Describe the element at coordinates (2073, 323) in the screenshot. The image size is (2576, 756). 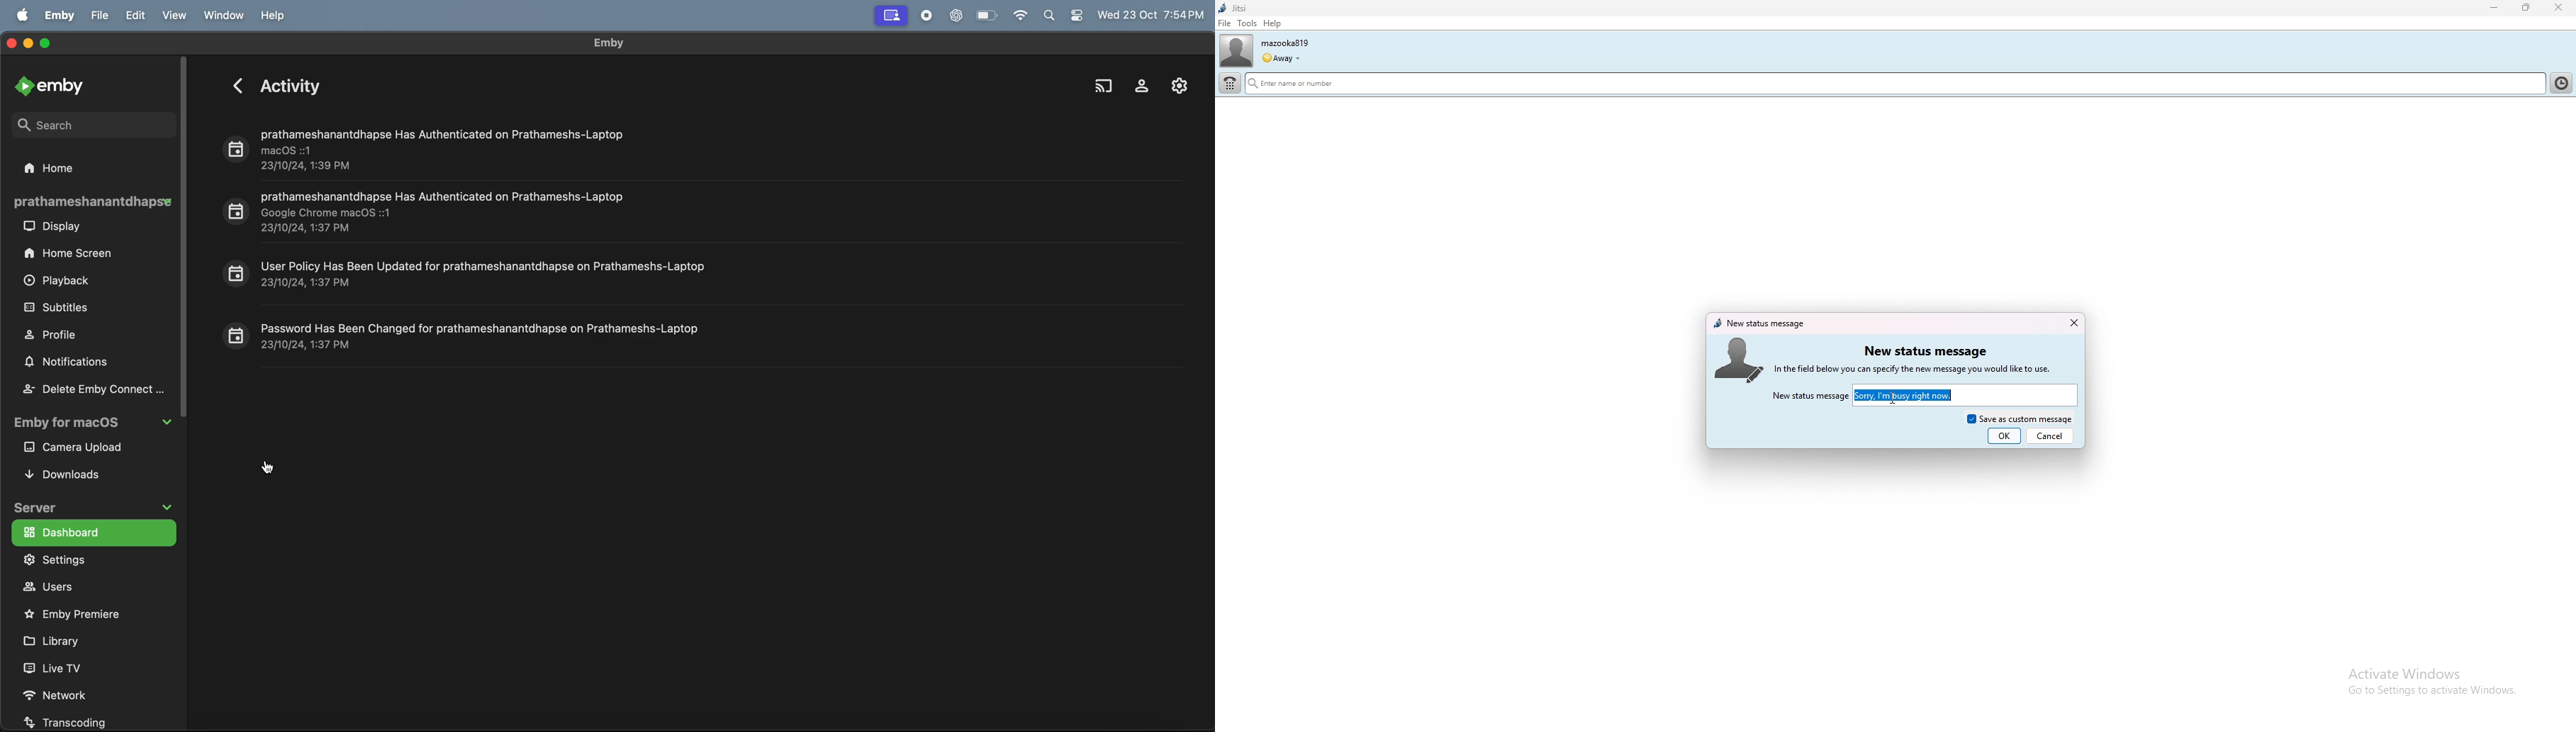
I see `close` at that location.